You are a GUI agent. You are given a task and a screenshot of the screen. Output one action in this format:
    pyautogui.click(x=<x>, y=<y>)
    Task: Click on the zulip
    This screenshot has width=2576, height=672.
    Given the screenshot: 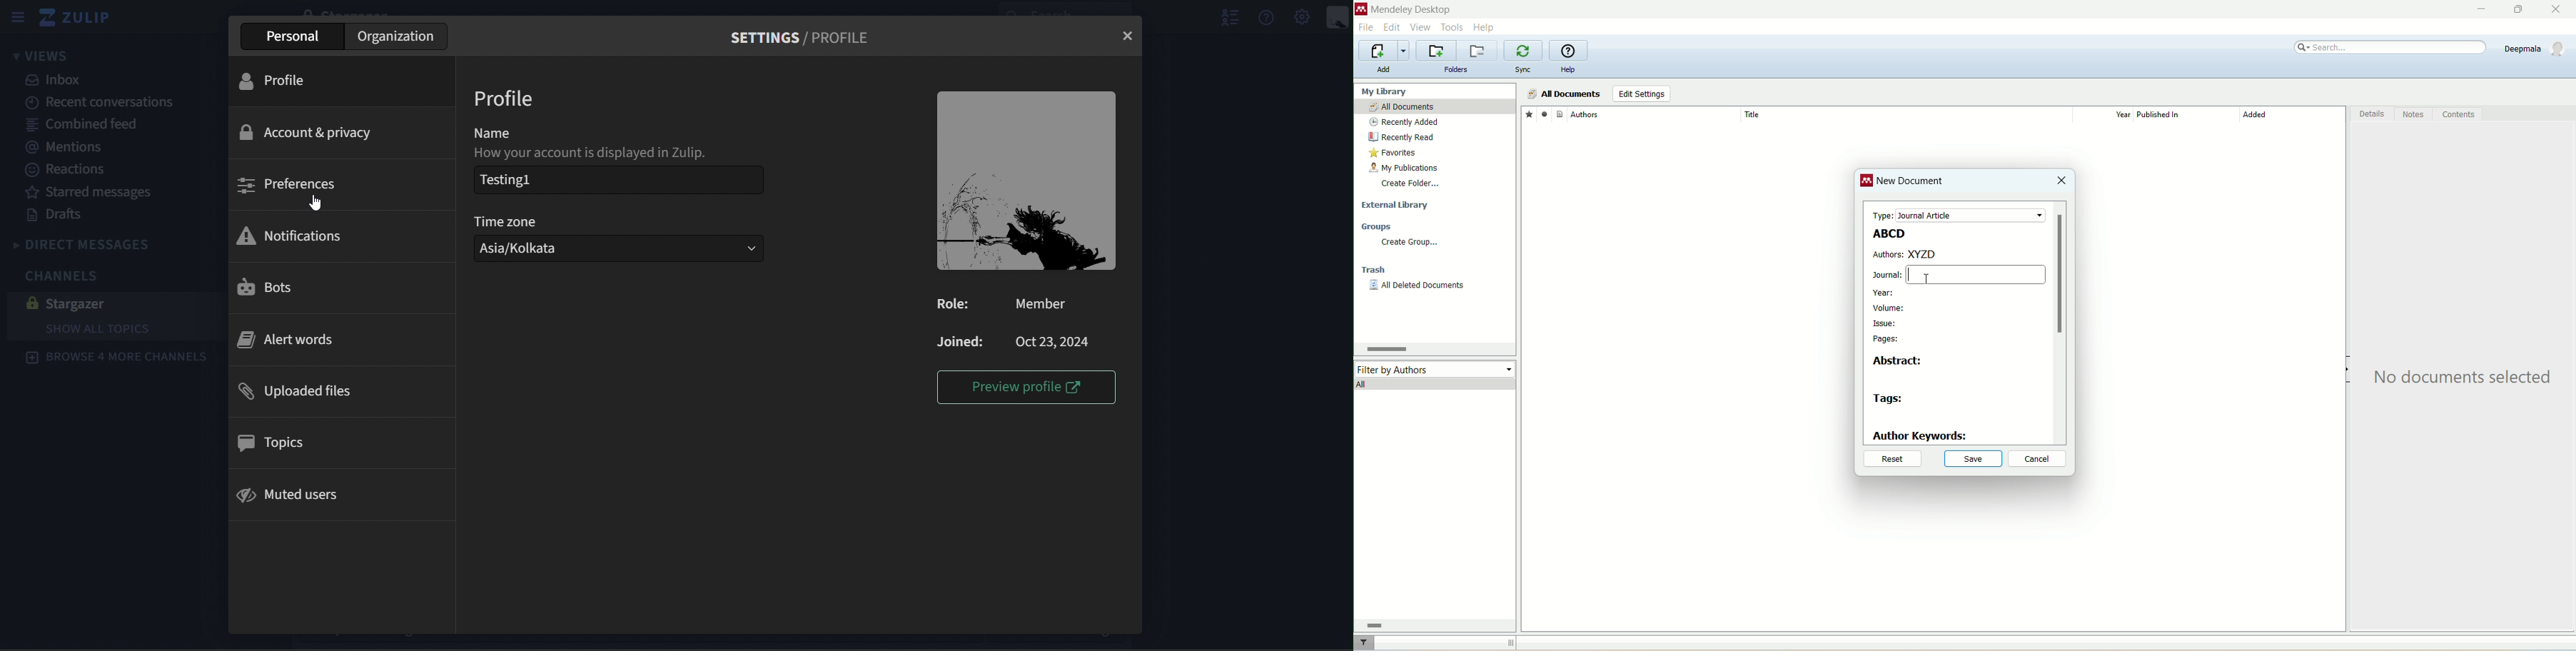 What is the action you would take?
    pyautogui.click(x=81, y=18)
    